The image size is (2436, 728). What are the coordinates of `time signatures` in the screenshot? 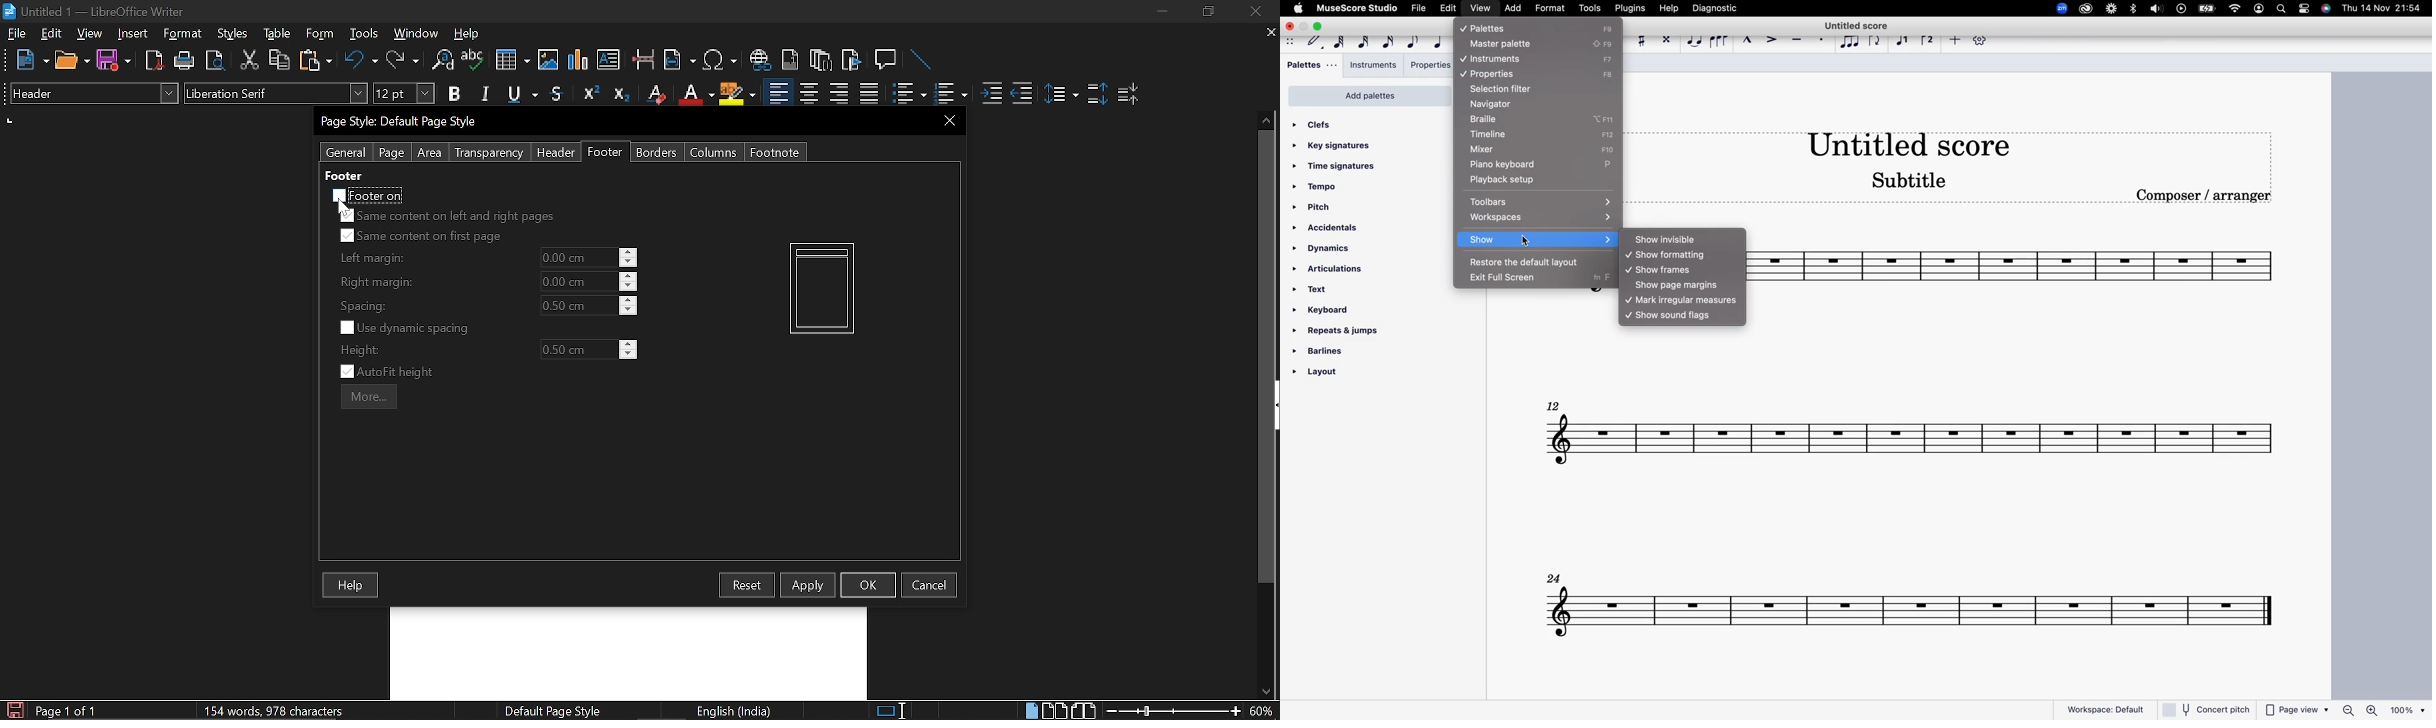 It's located at (1337, 167).